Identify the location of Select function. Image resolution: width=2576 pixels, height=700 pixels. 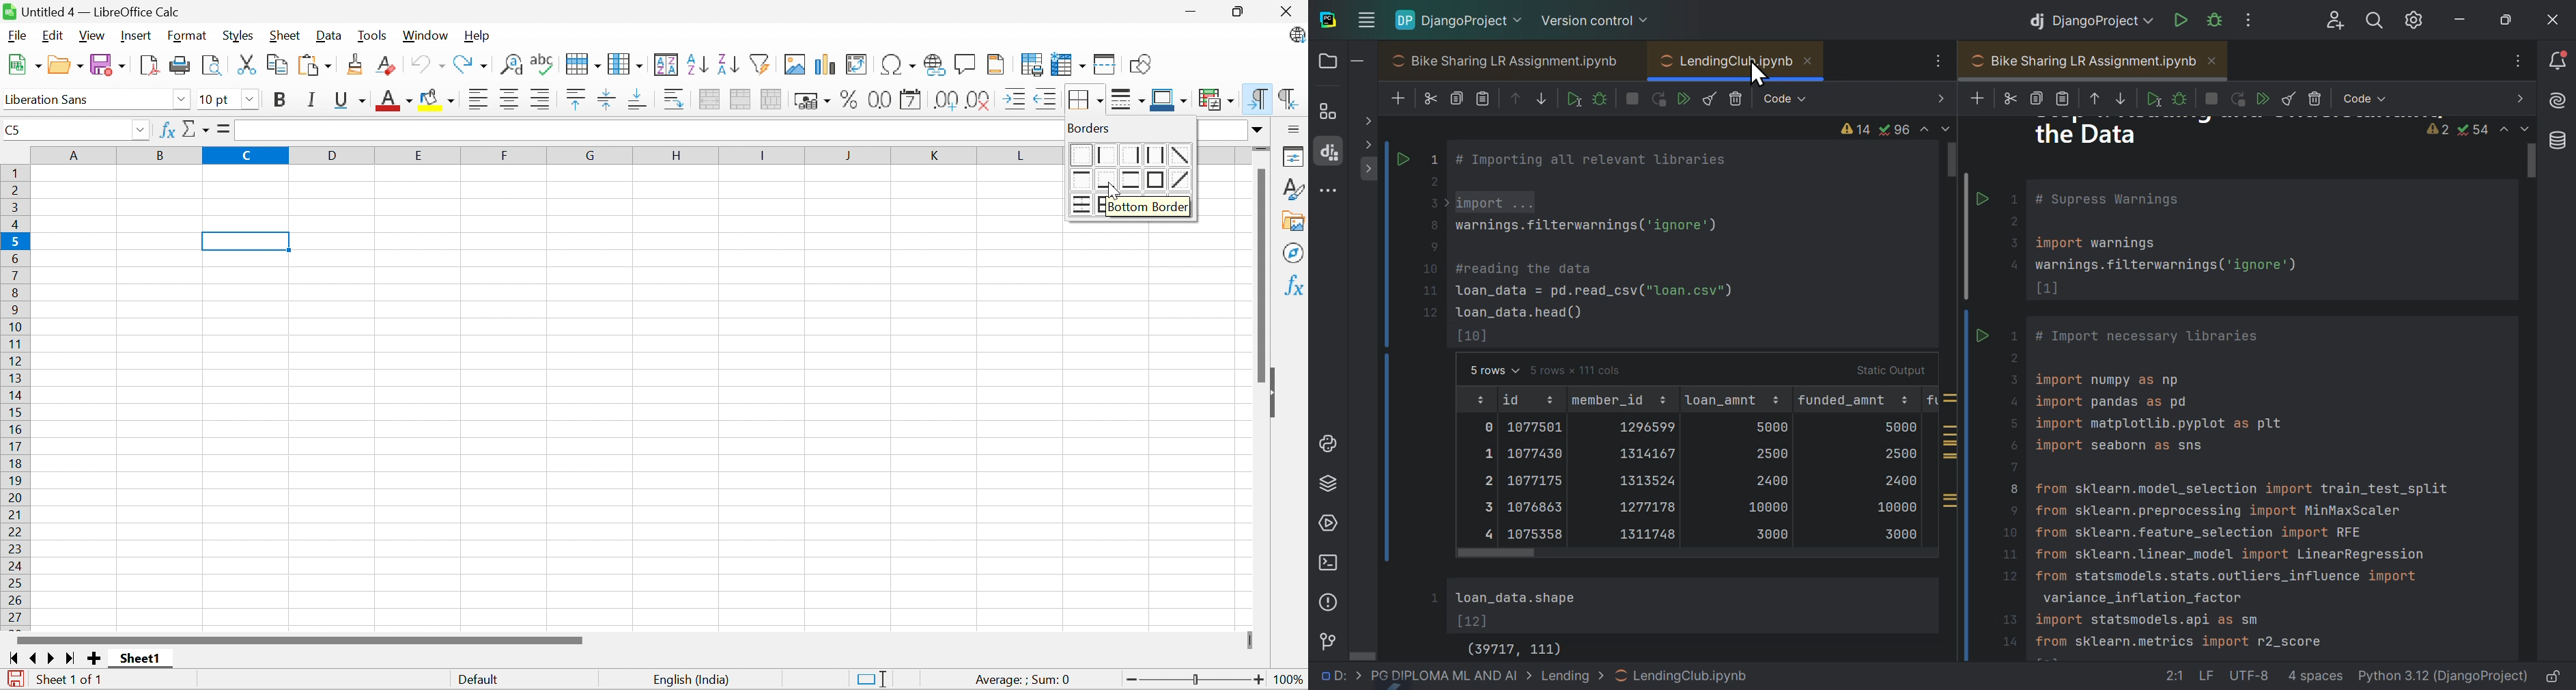
(197, 130).